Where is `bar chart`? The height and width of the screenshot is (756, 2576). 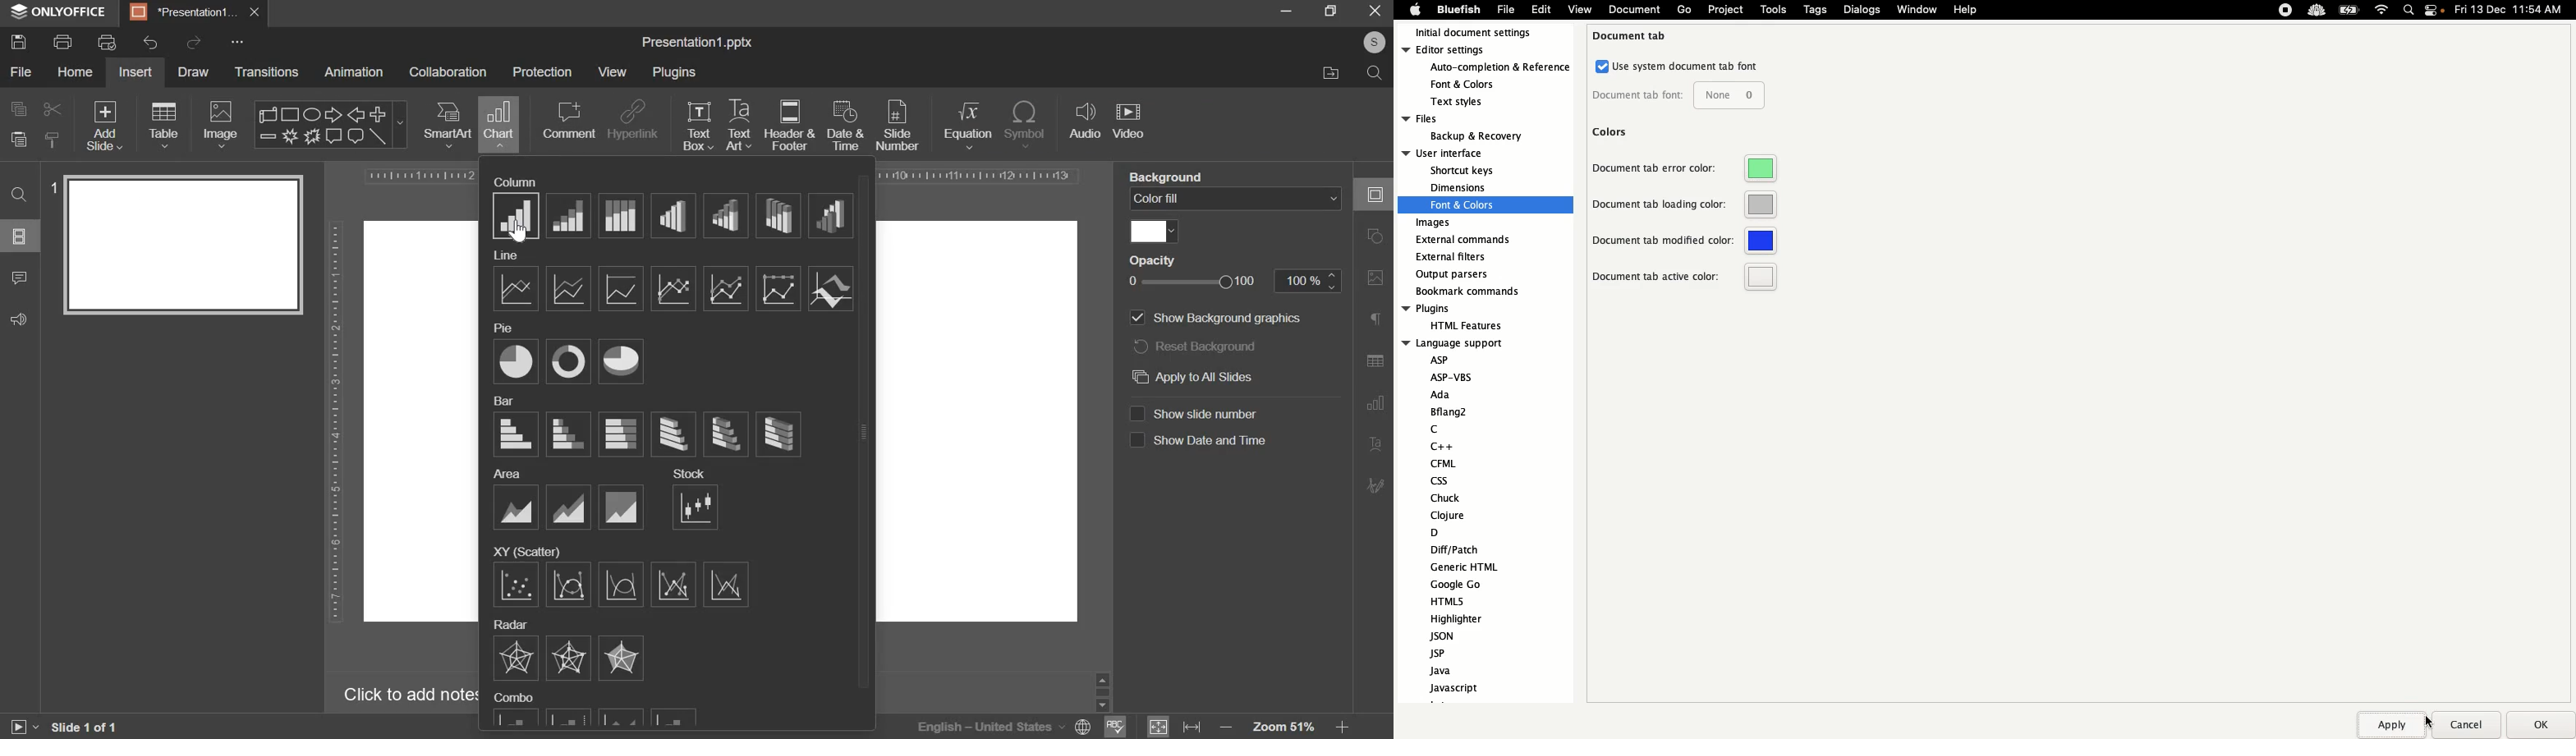 bar chart is located at coordinates (647, 434).